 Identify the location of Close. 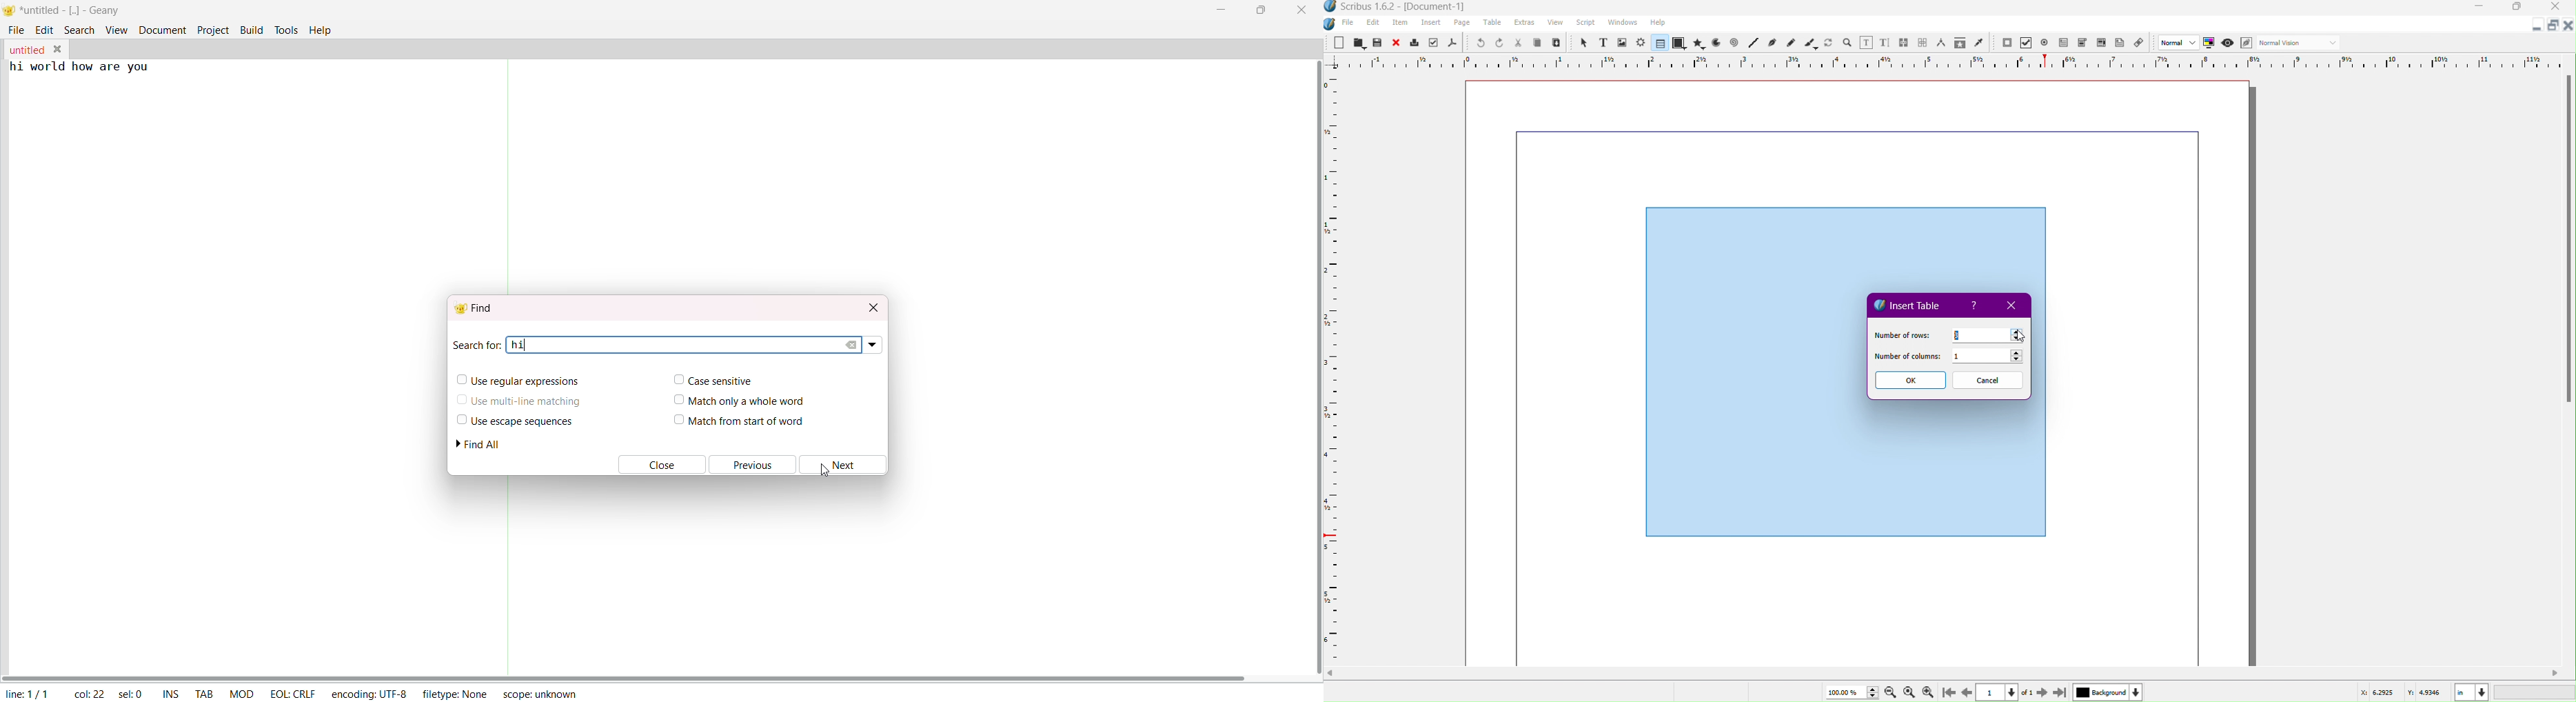
(2560, 8).